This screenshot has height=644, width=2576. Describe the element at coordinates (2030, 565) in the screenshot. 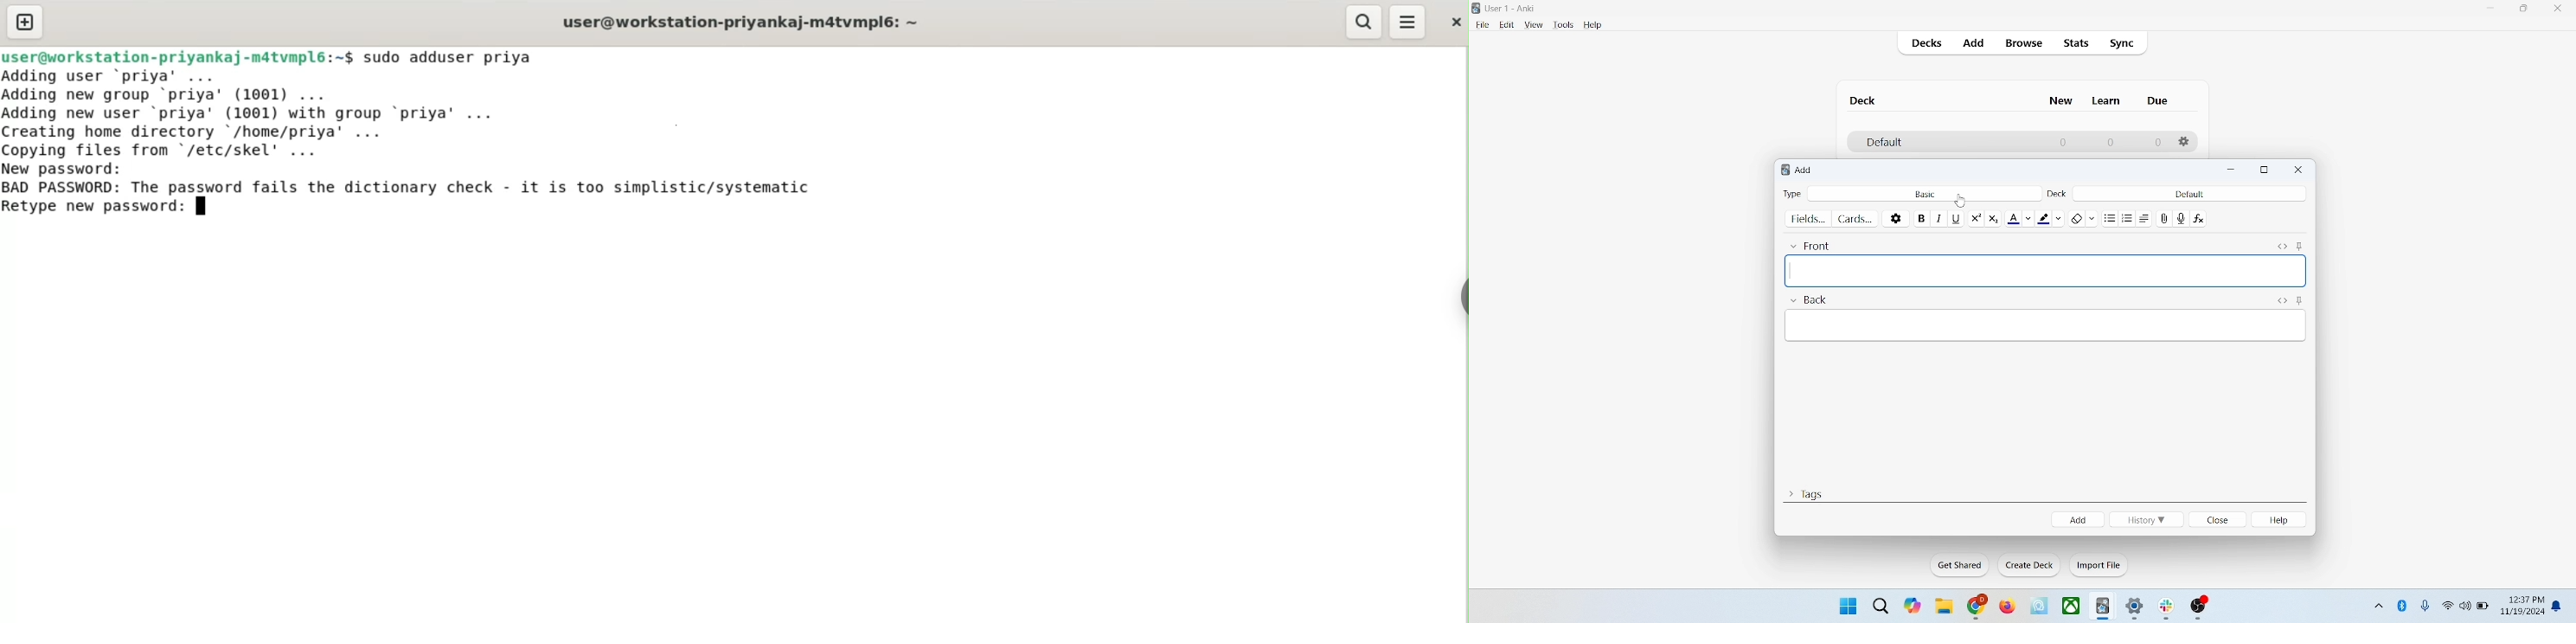

I see `create deck` at that location.